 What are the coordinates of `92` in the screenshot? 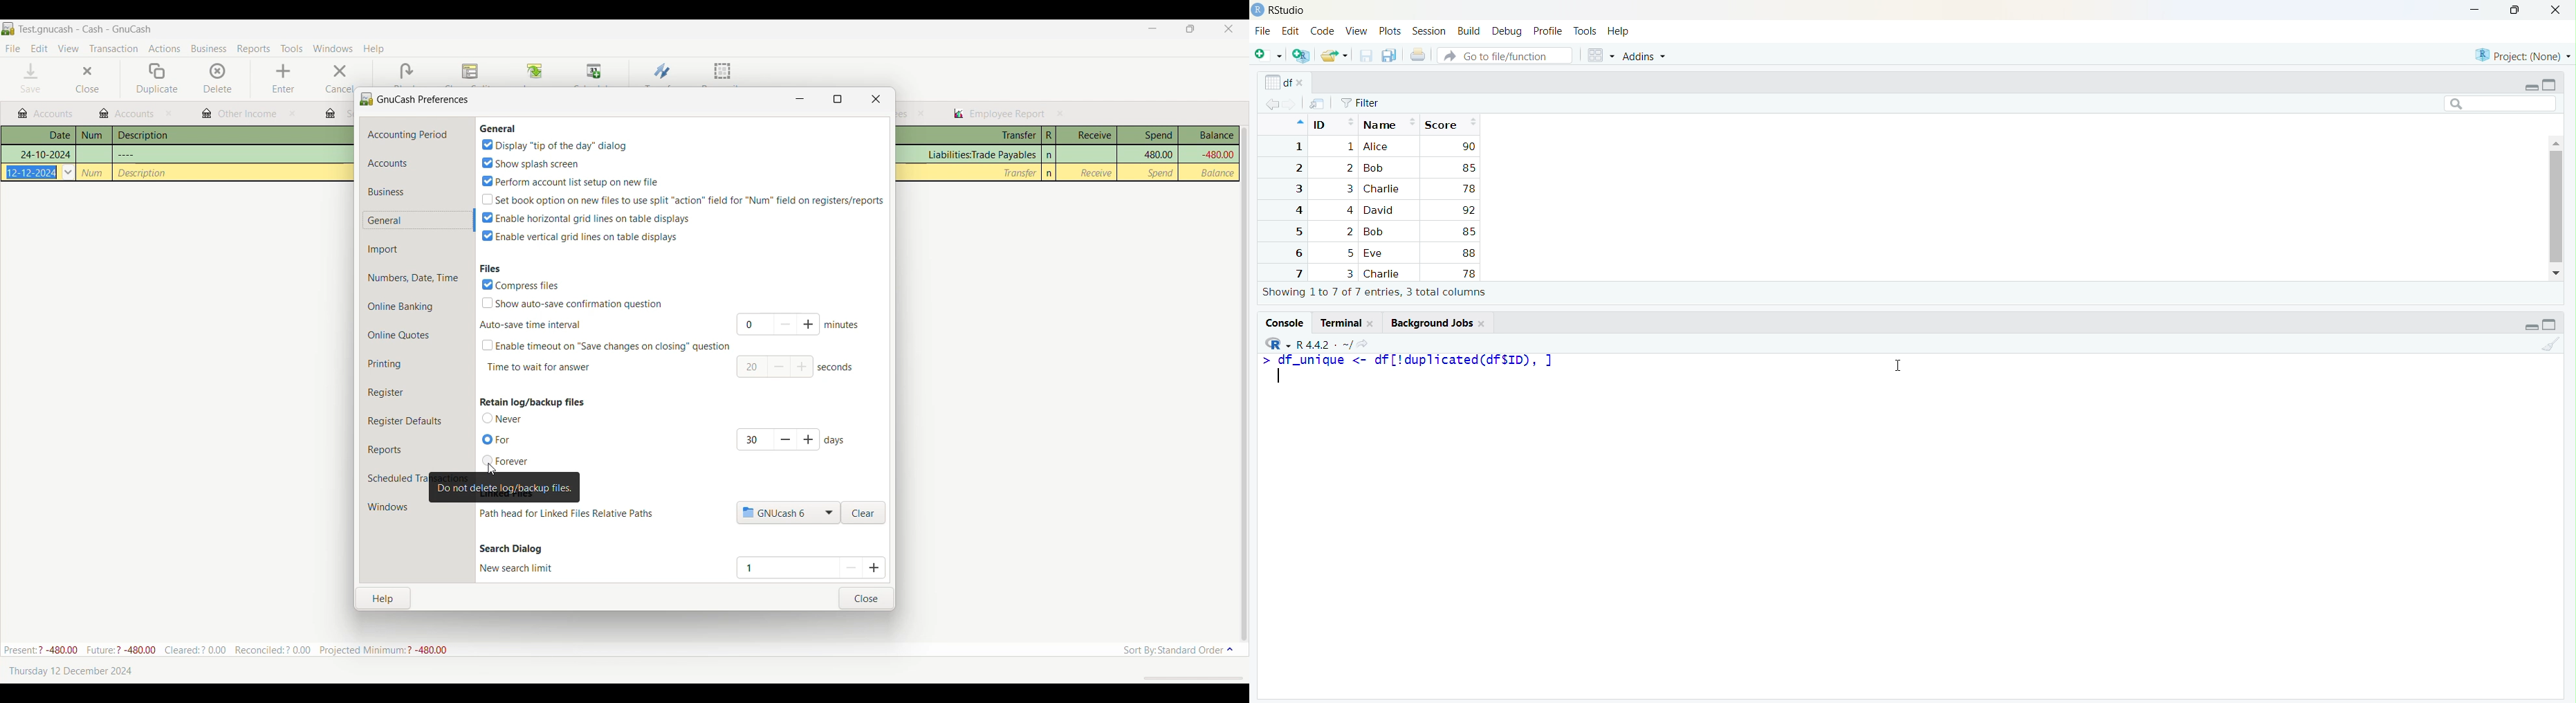 It's located at (1468, 210).